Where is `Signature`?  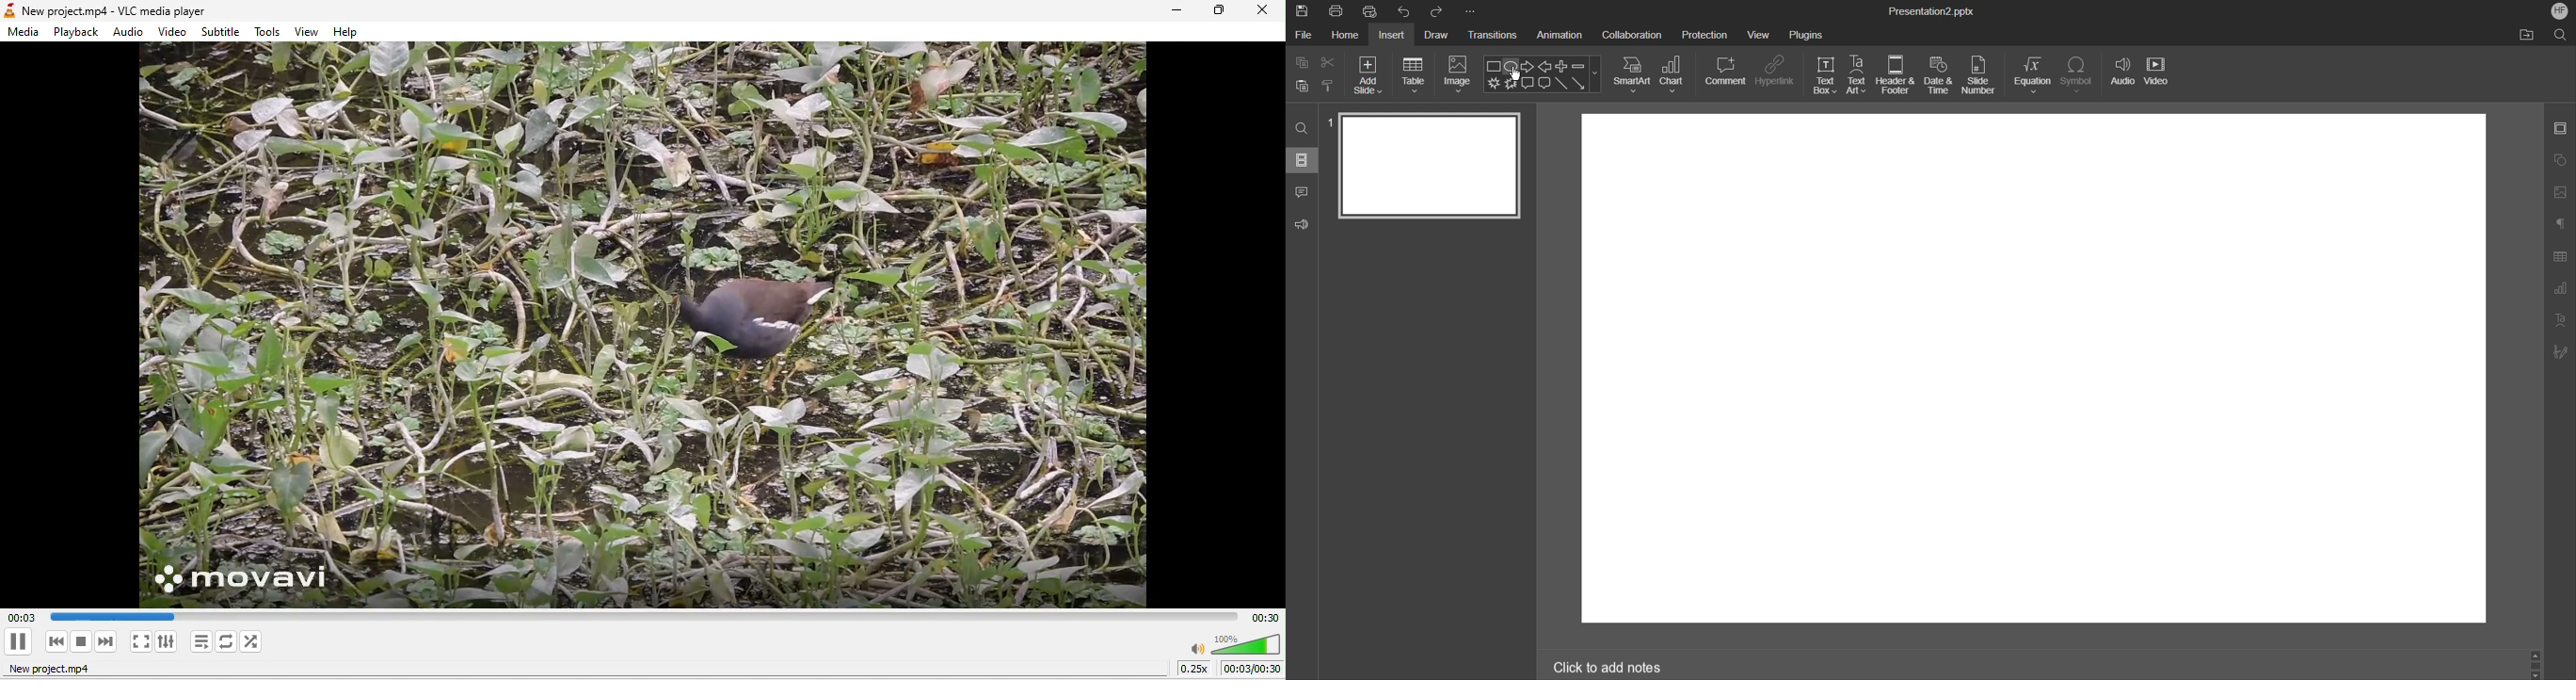
Signature is located at coordinates (2561, 353).